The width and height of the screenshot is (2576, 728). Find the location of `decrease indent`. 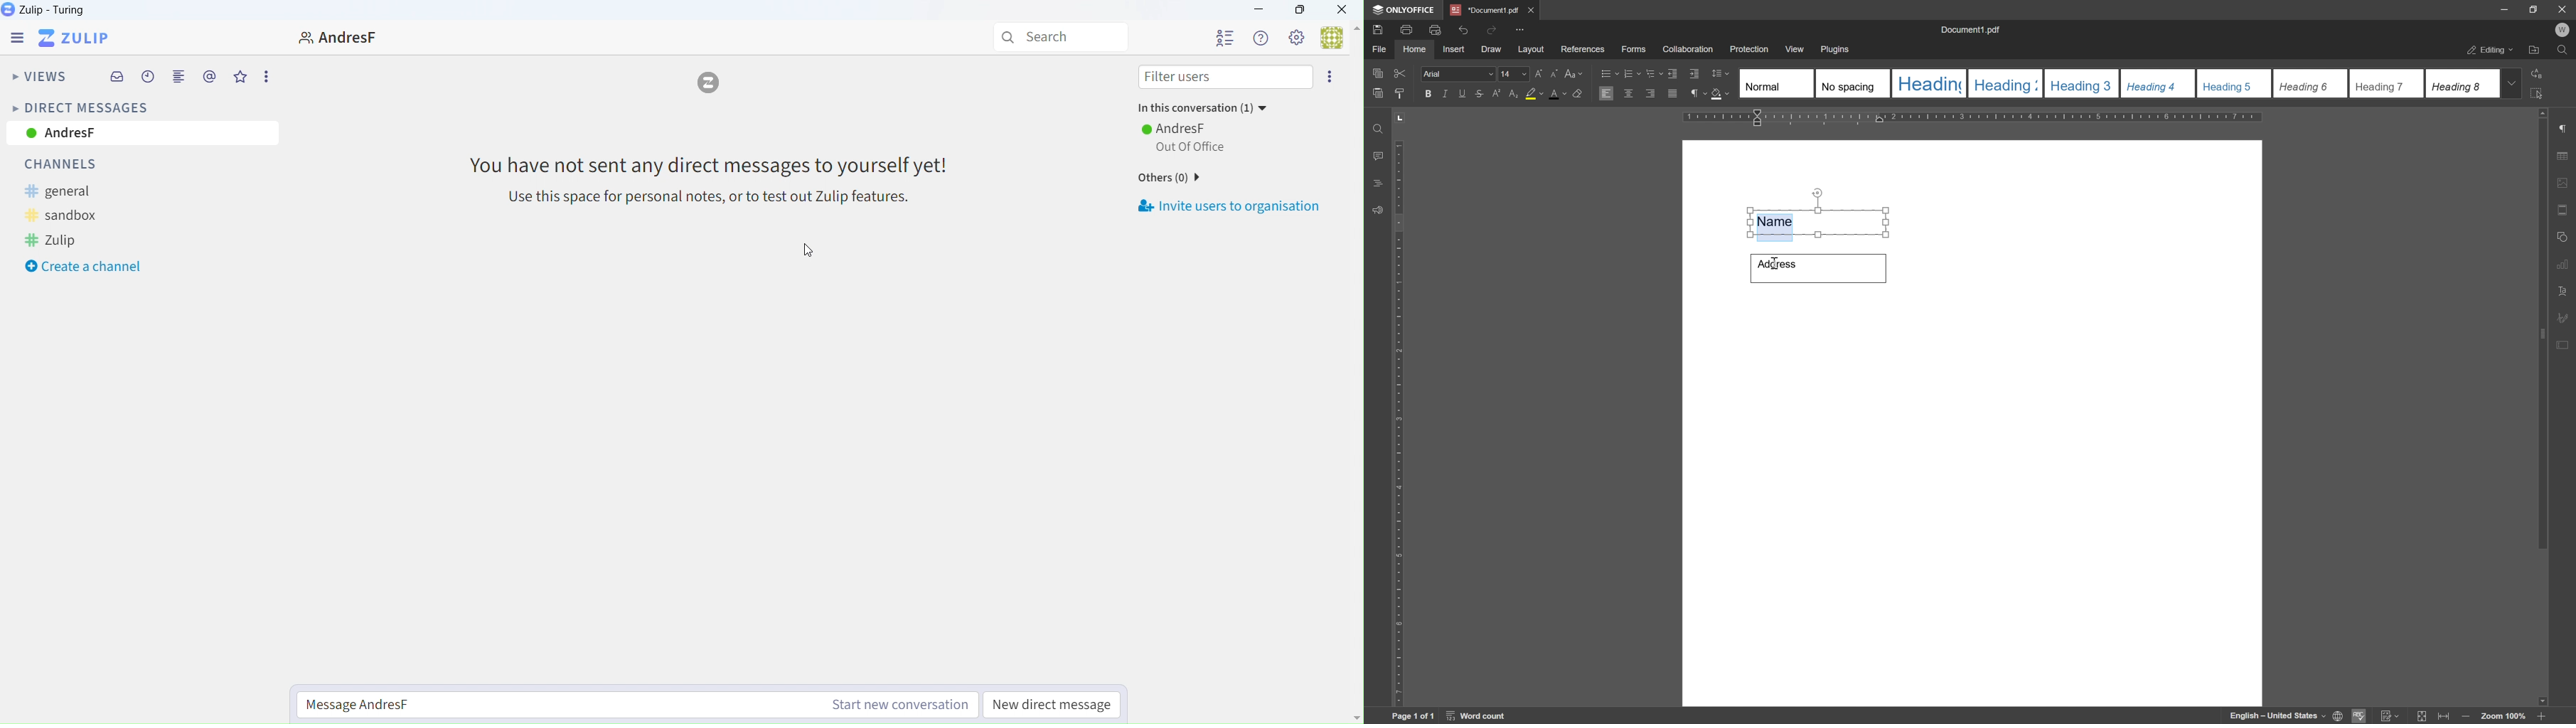

decrease indent is located at coordinates (1672, 72).